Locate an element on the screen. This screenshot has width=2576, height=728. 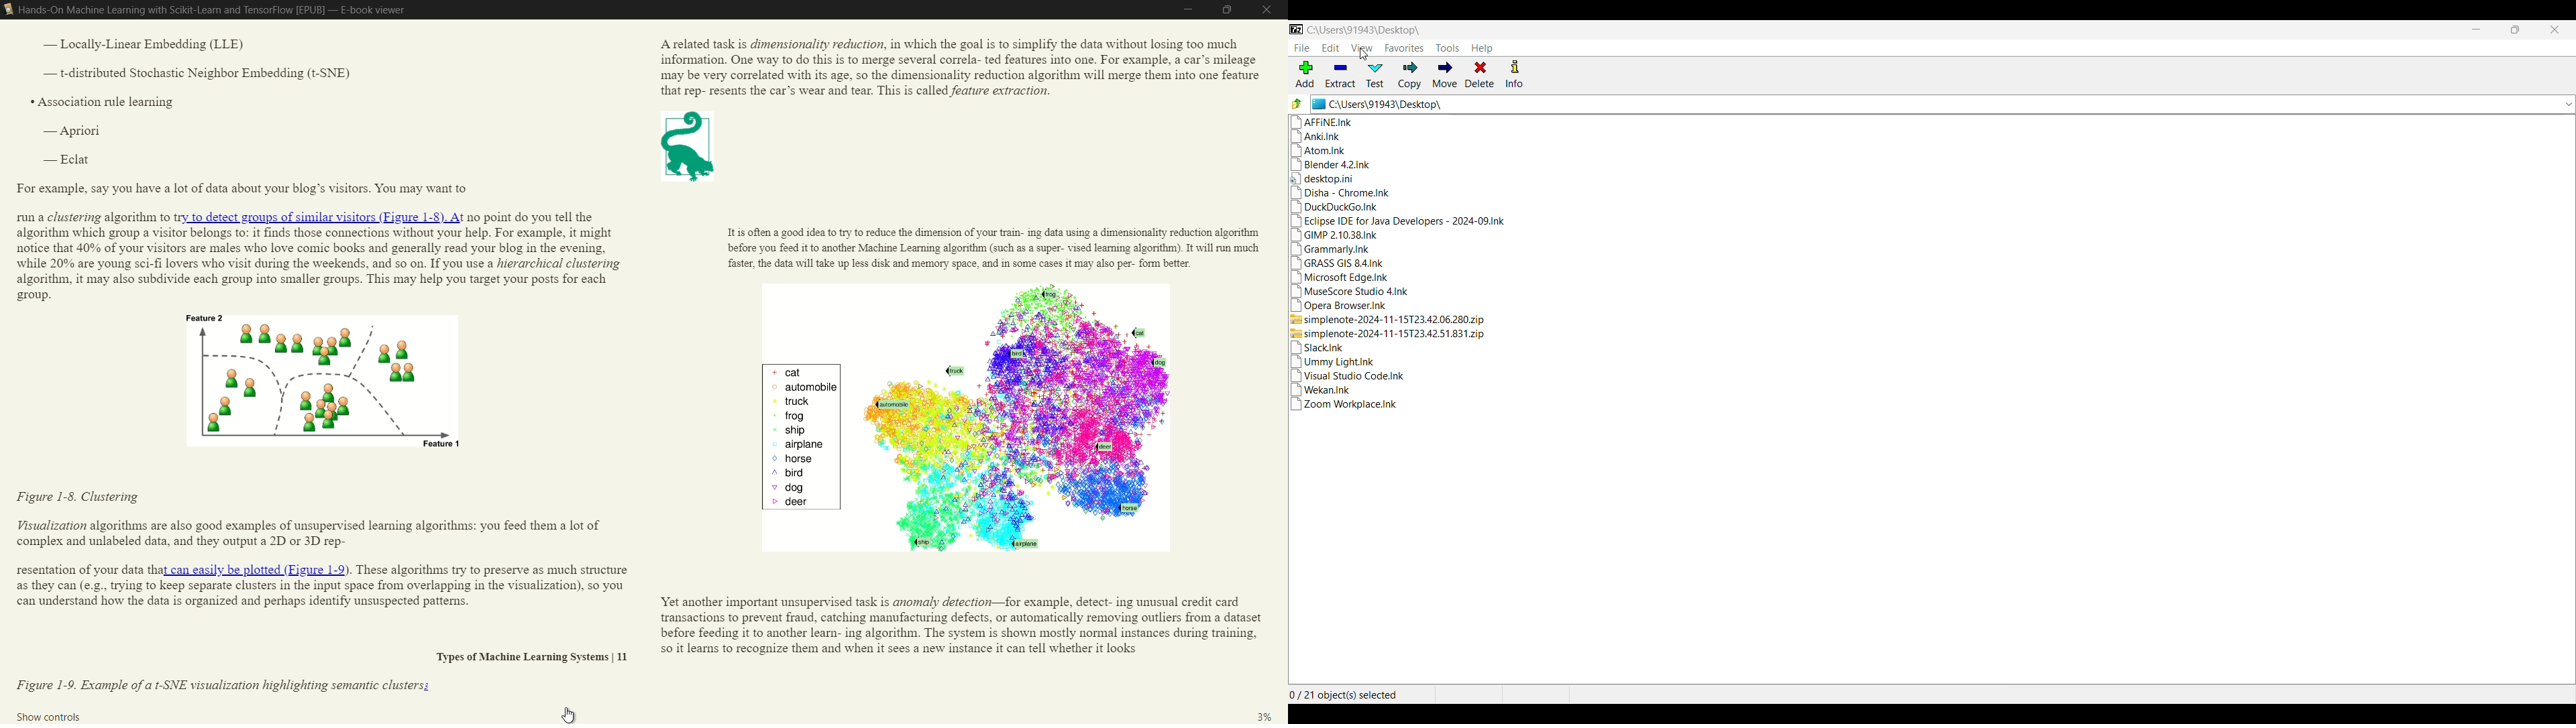
show controls is located at coordinates (48, 717).